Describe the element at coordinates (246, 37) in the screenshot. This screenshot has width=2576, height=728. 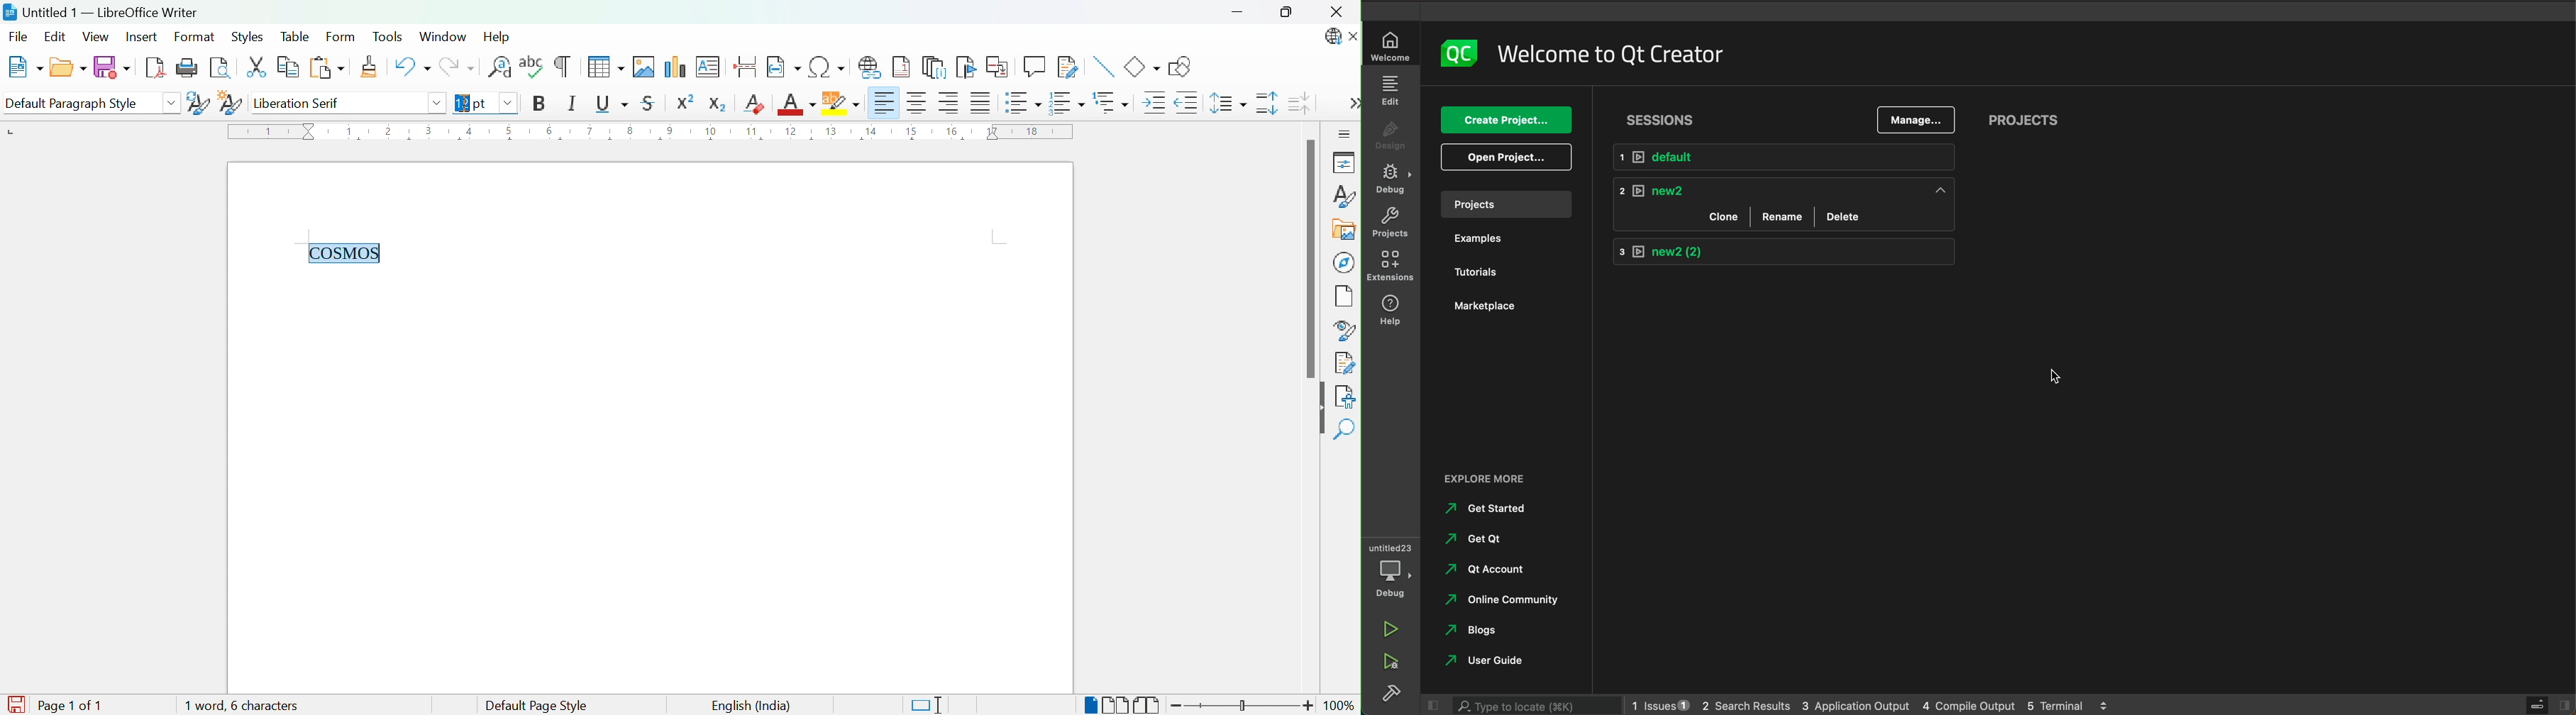
I see `Styles` at that location.